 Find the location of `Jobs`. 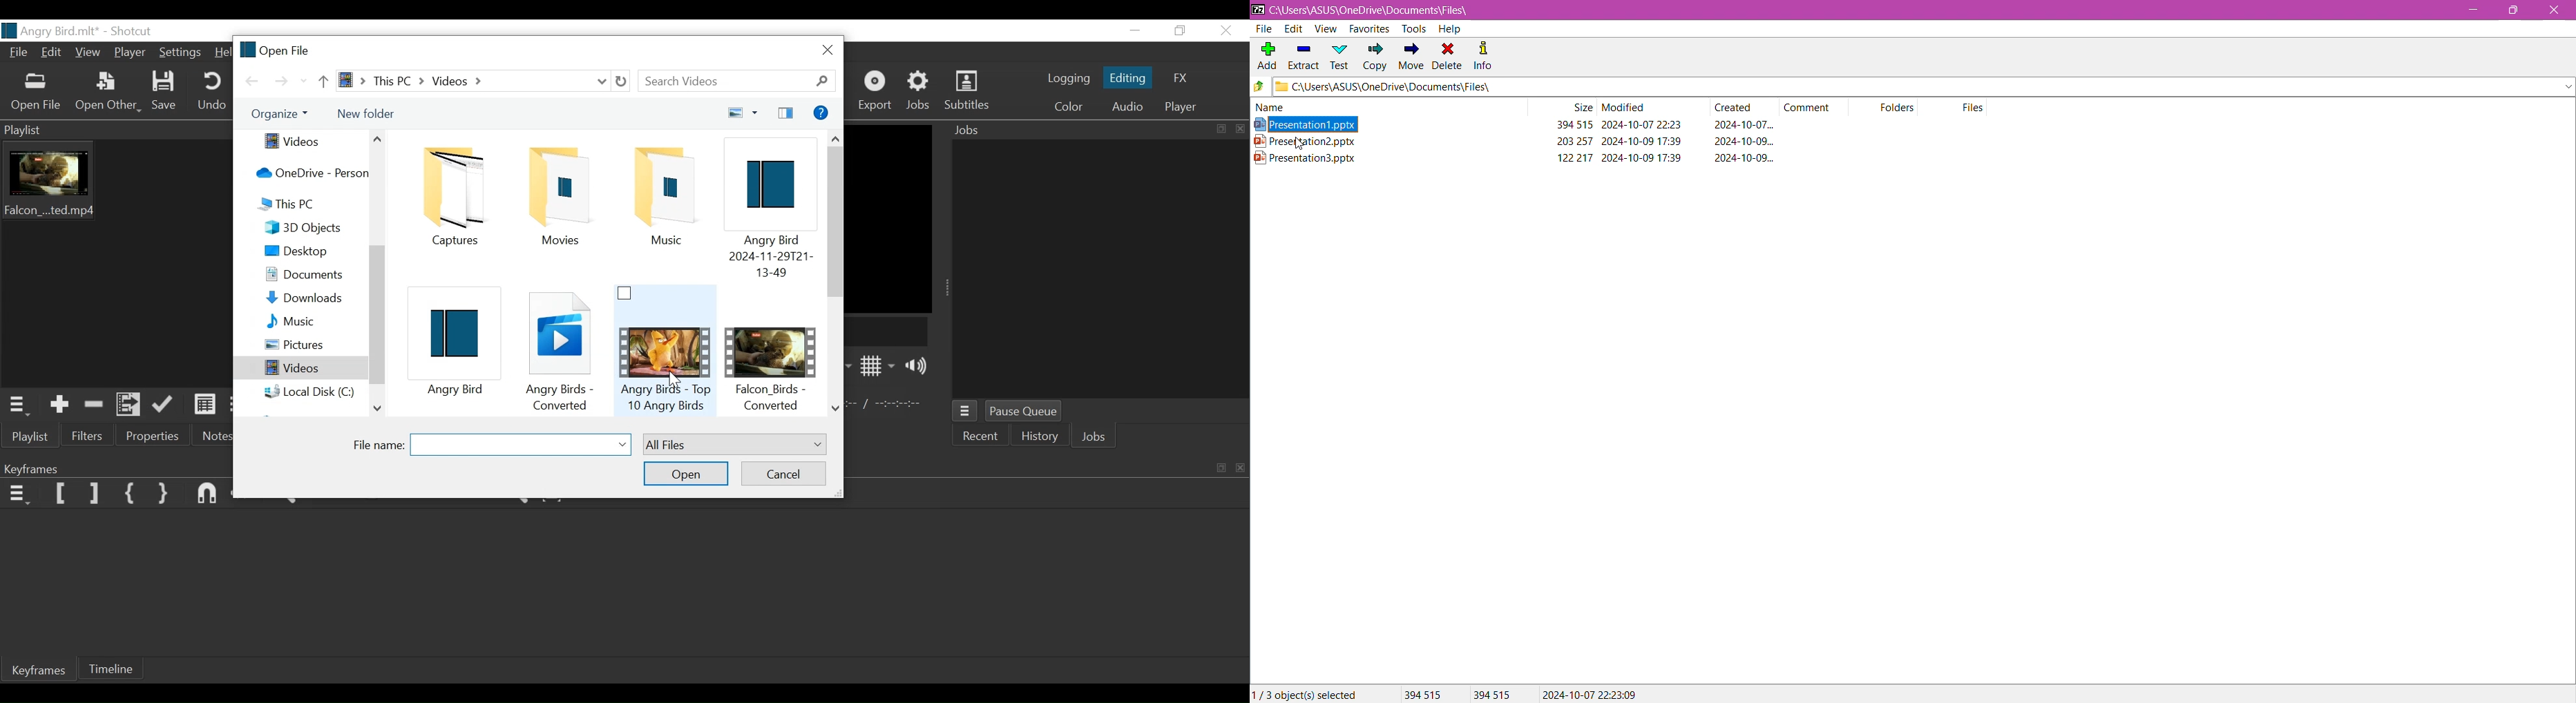

Jobs is located at coordinates (919, 90).